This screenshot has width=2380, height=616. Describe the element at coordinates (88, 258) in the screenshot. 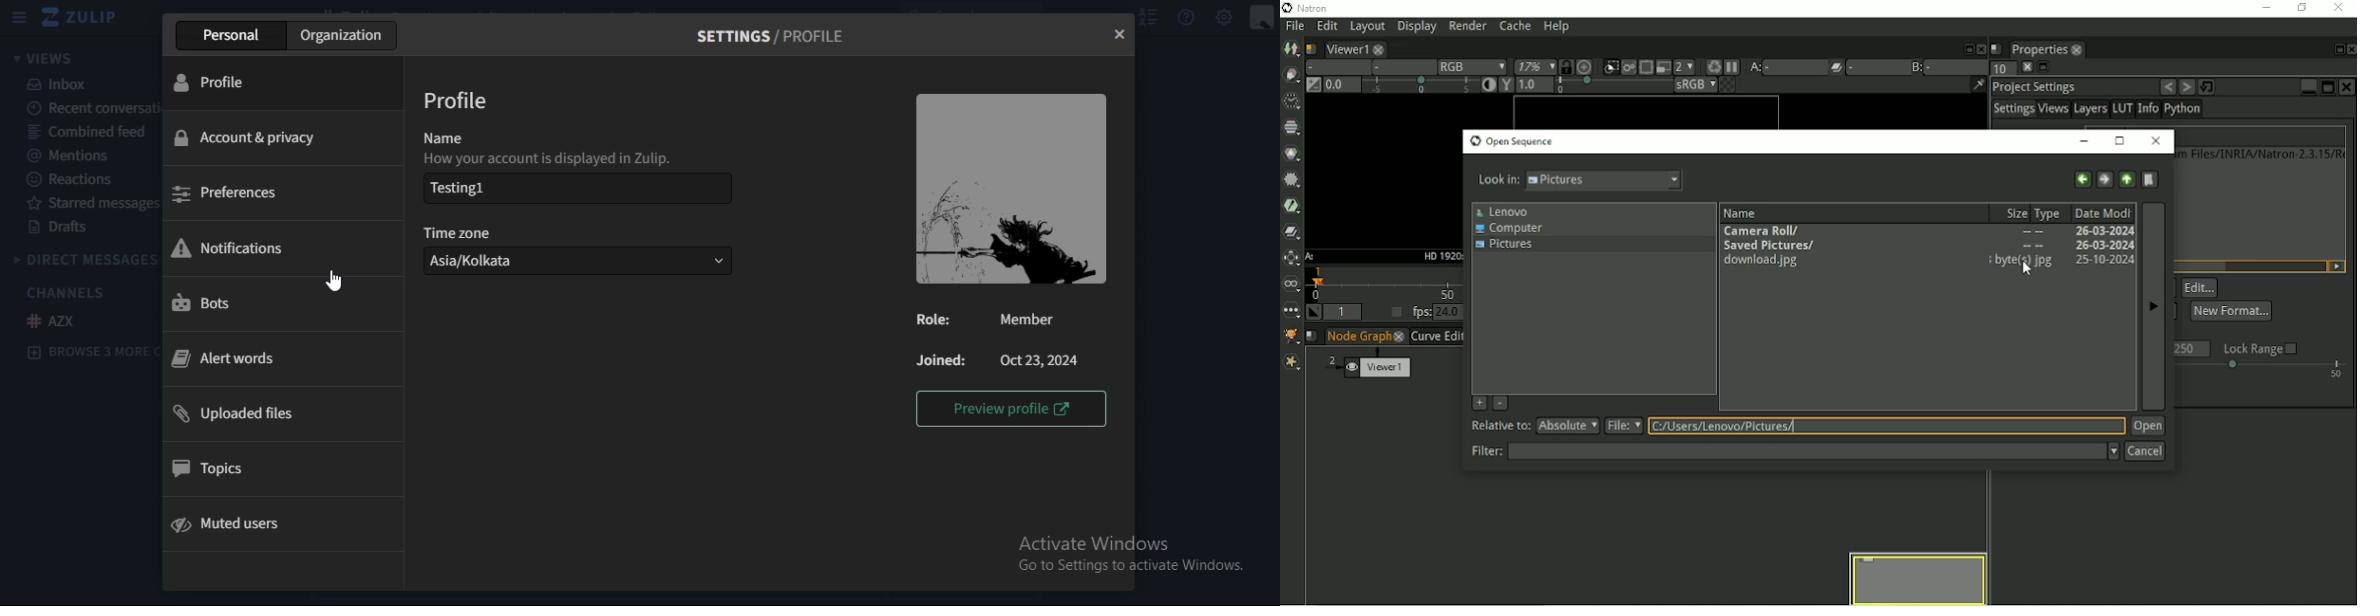

I see `direct messages` at that location.